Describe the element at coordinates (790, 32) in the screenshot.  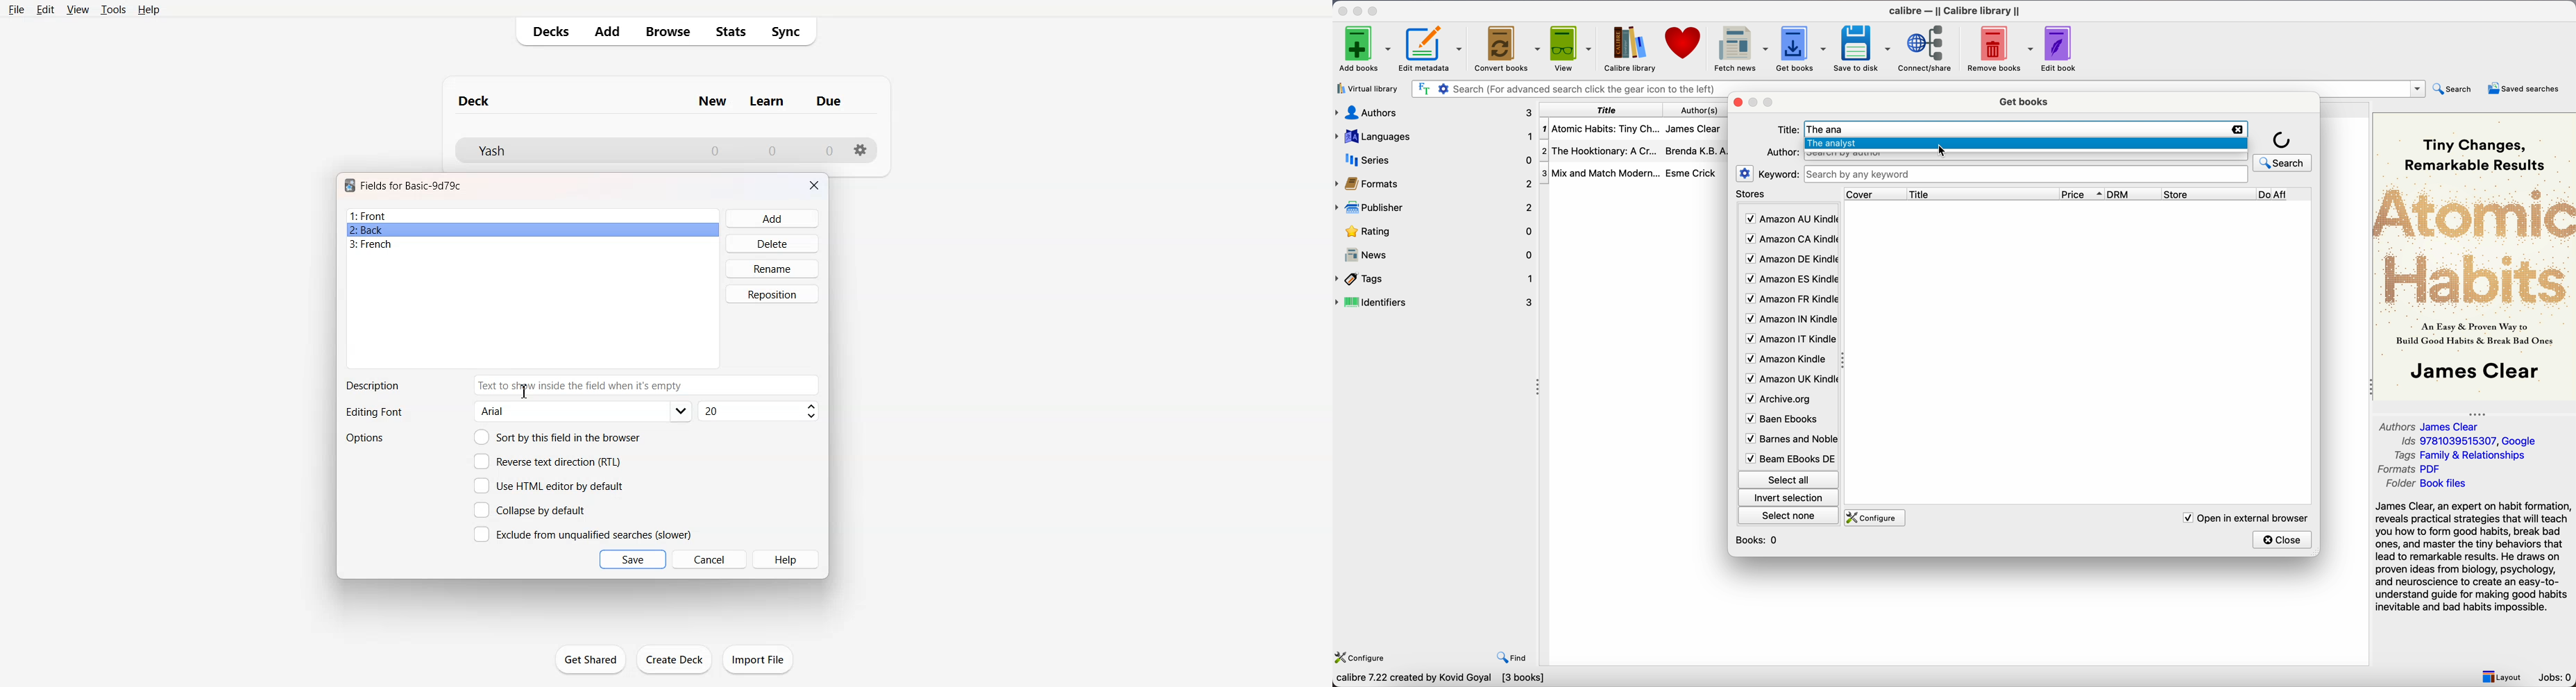
I see `Sync` at that location.